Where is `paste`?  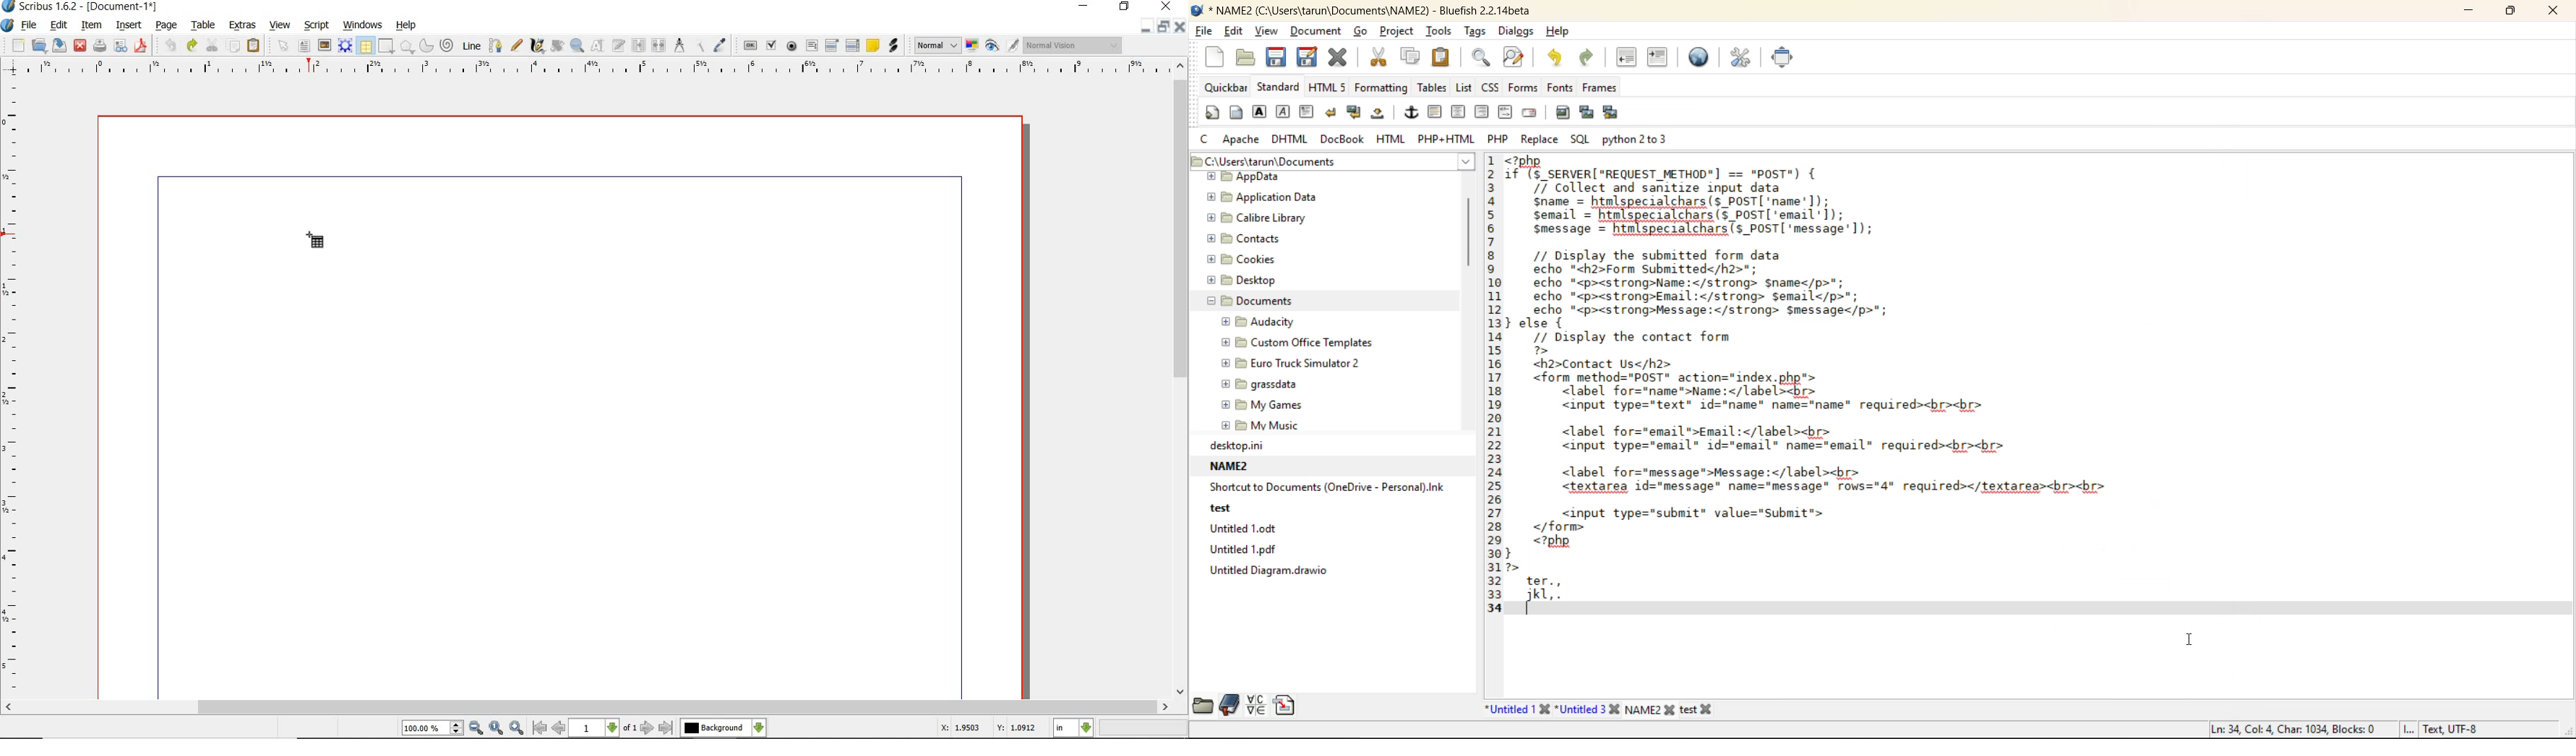 paste is located at coordinates (253, 45).